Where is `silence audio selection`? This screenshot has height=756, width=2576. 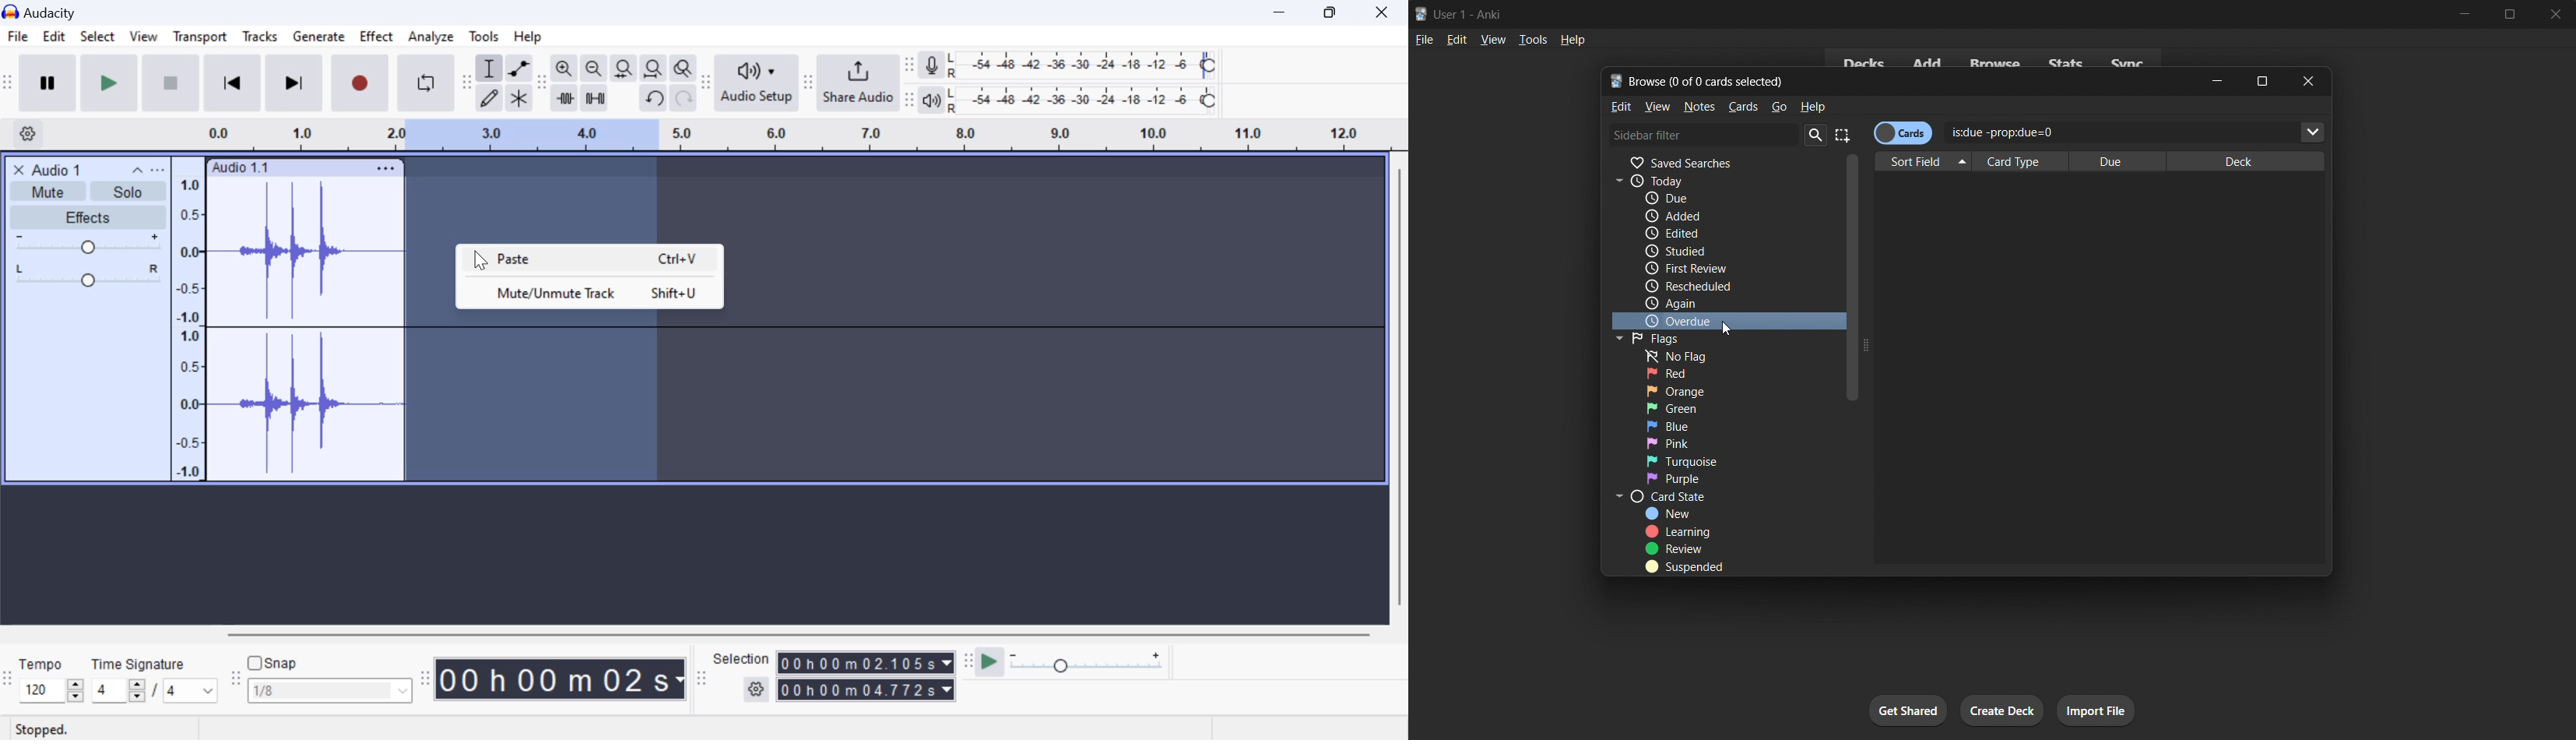
silence audio selection is located at coordinates (595, 99).